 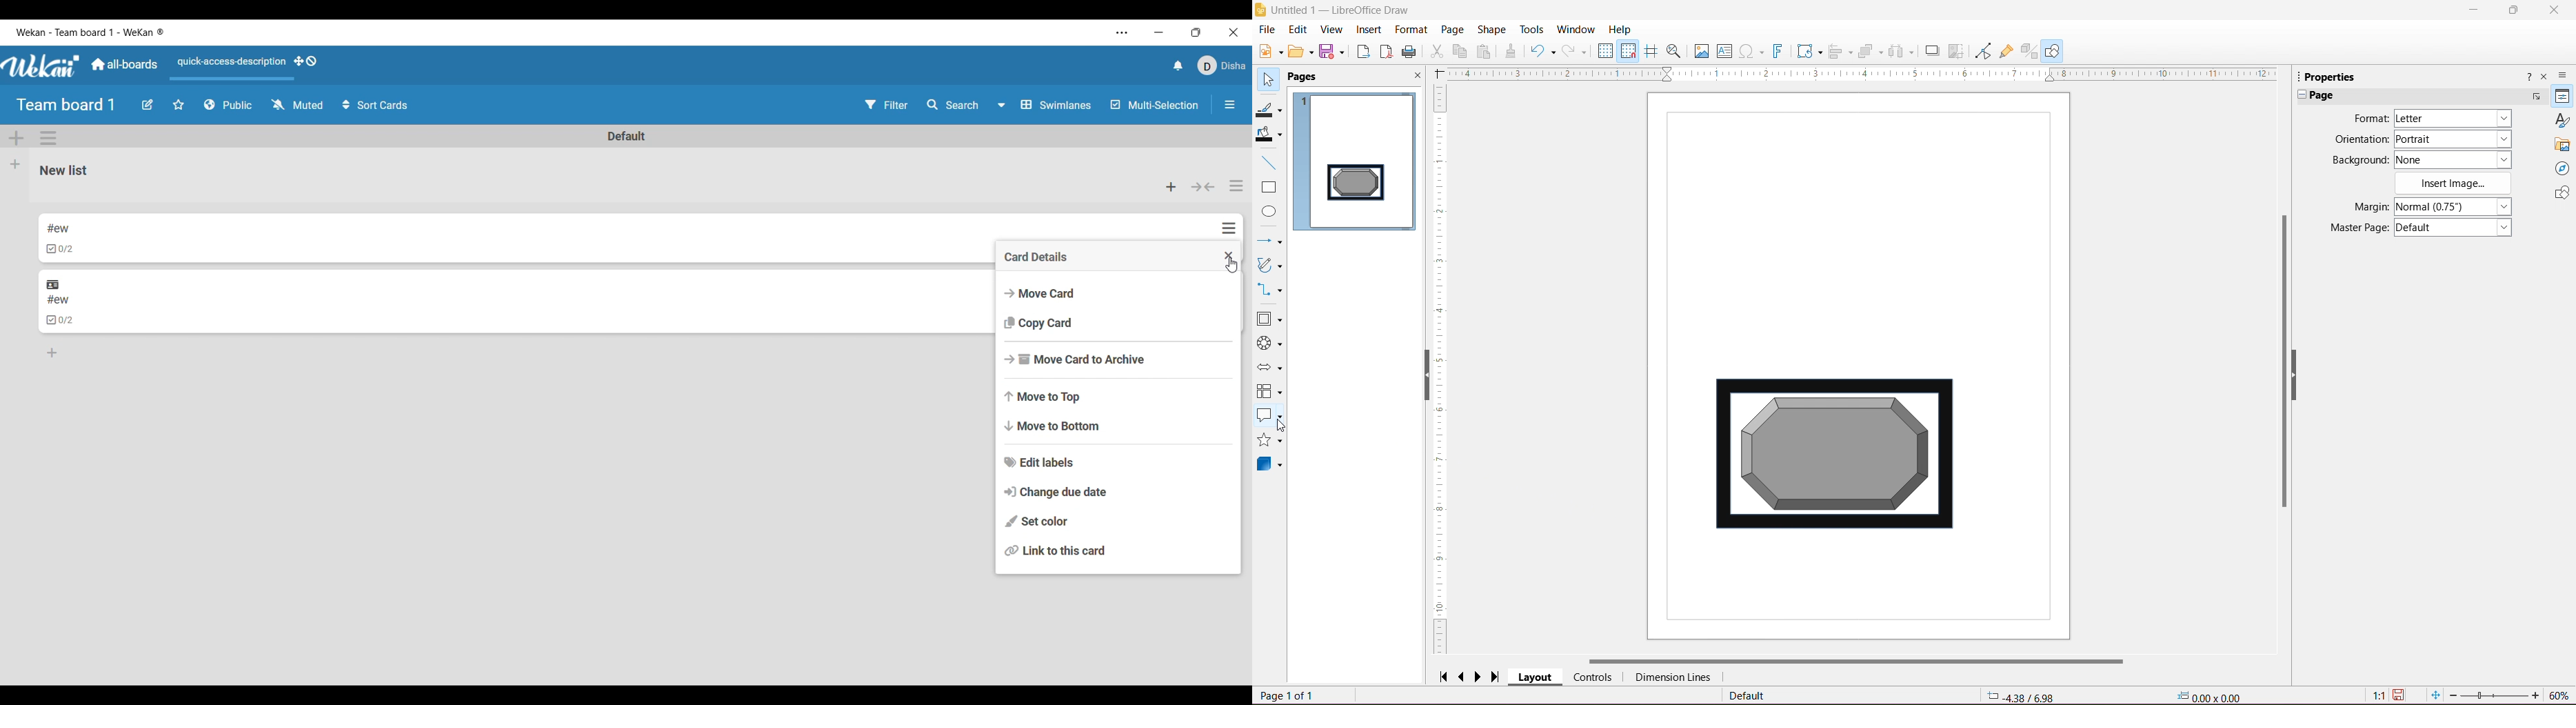 What do you see at coordinates (1651, 50) in the screenshot?
I see `Helplines while moving` at bounding box center [1651, 50].